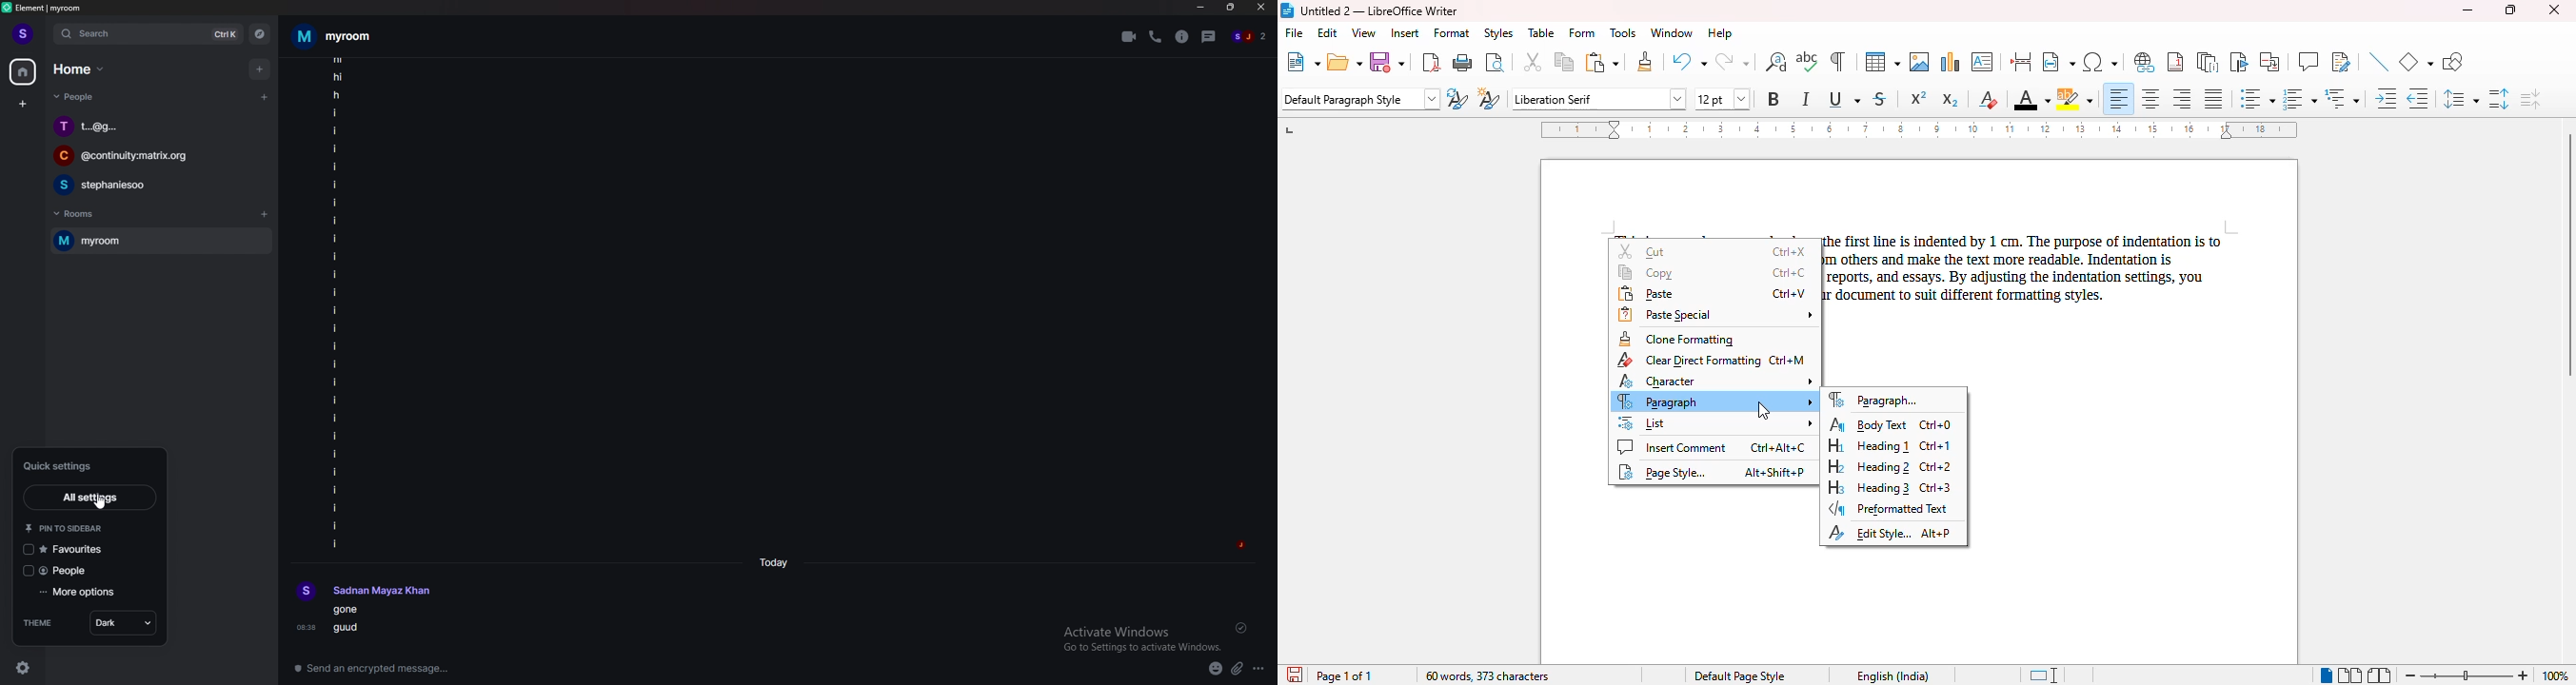 This screenshot has height=700, width=2576. Describe the element at coordinates (2350, 675) in the screenshot. I see `multi-page view` at that location.